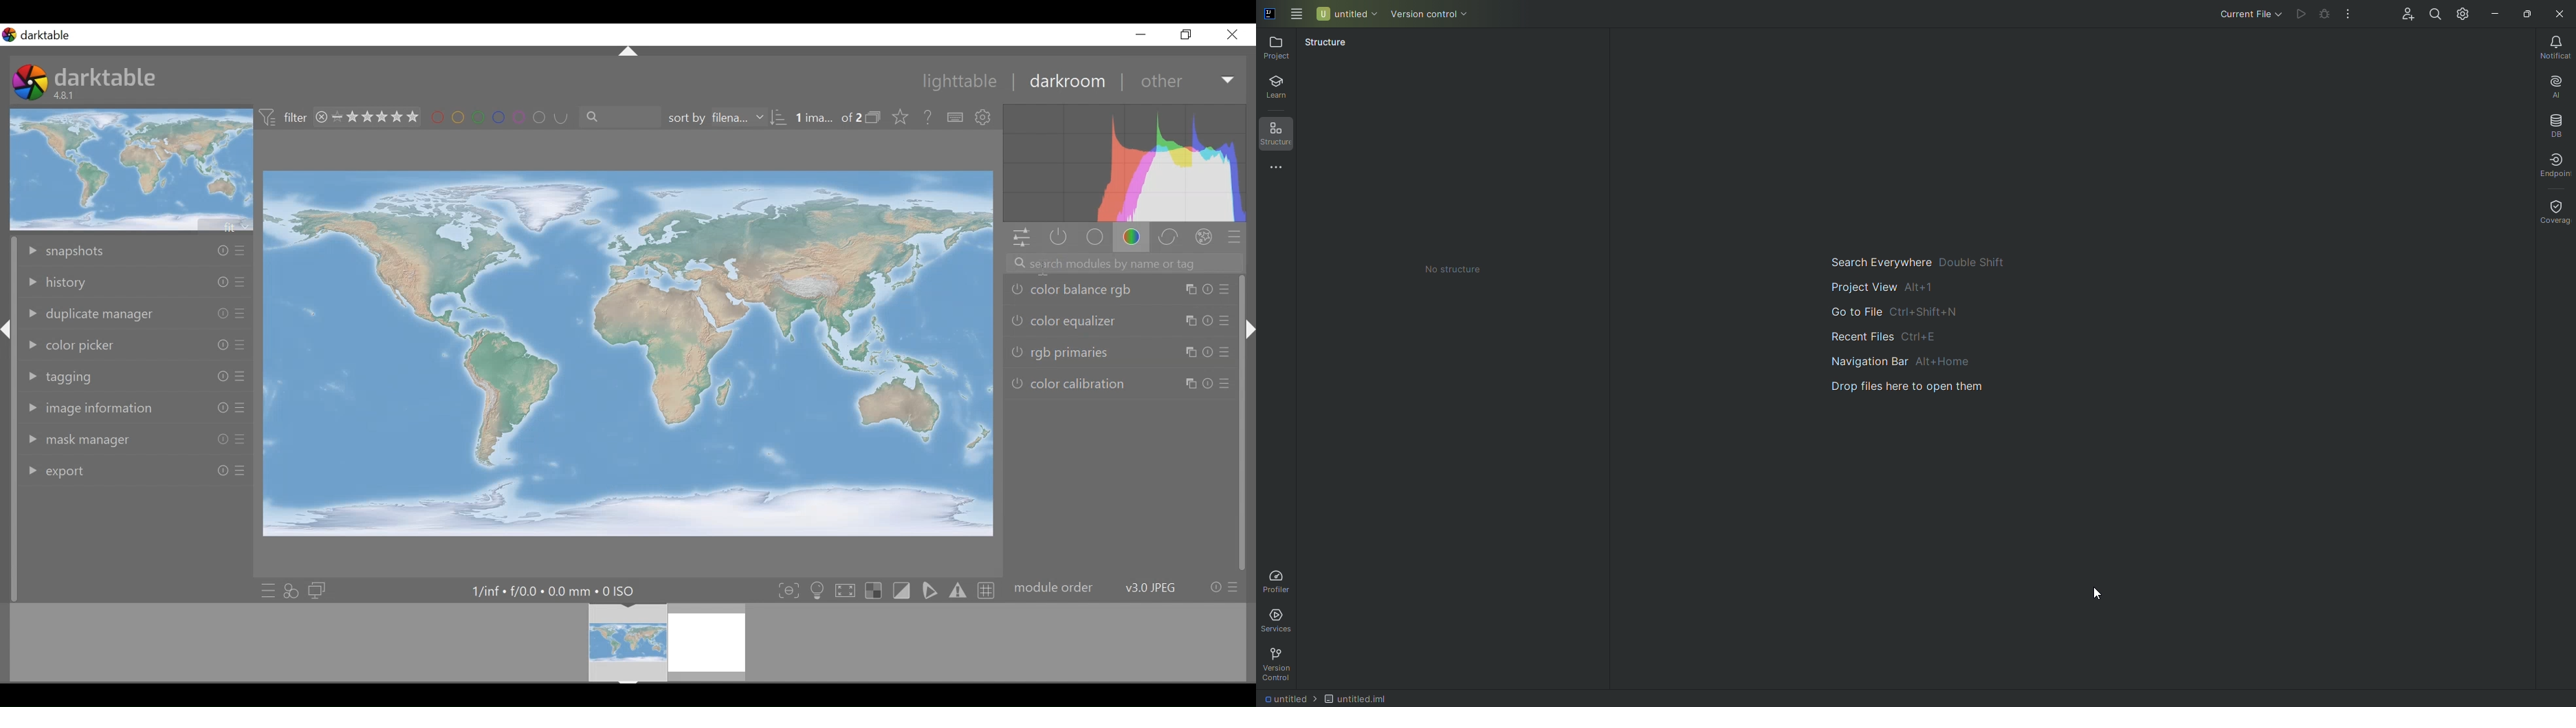  Describe the element at coordinates (136, 376) in the screenshot. I see `tagging` at that location.